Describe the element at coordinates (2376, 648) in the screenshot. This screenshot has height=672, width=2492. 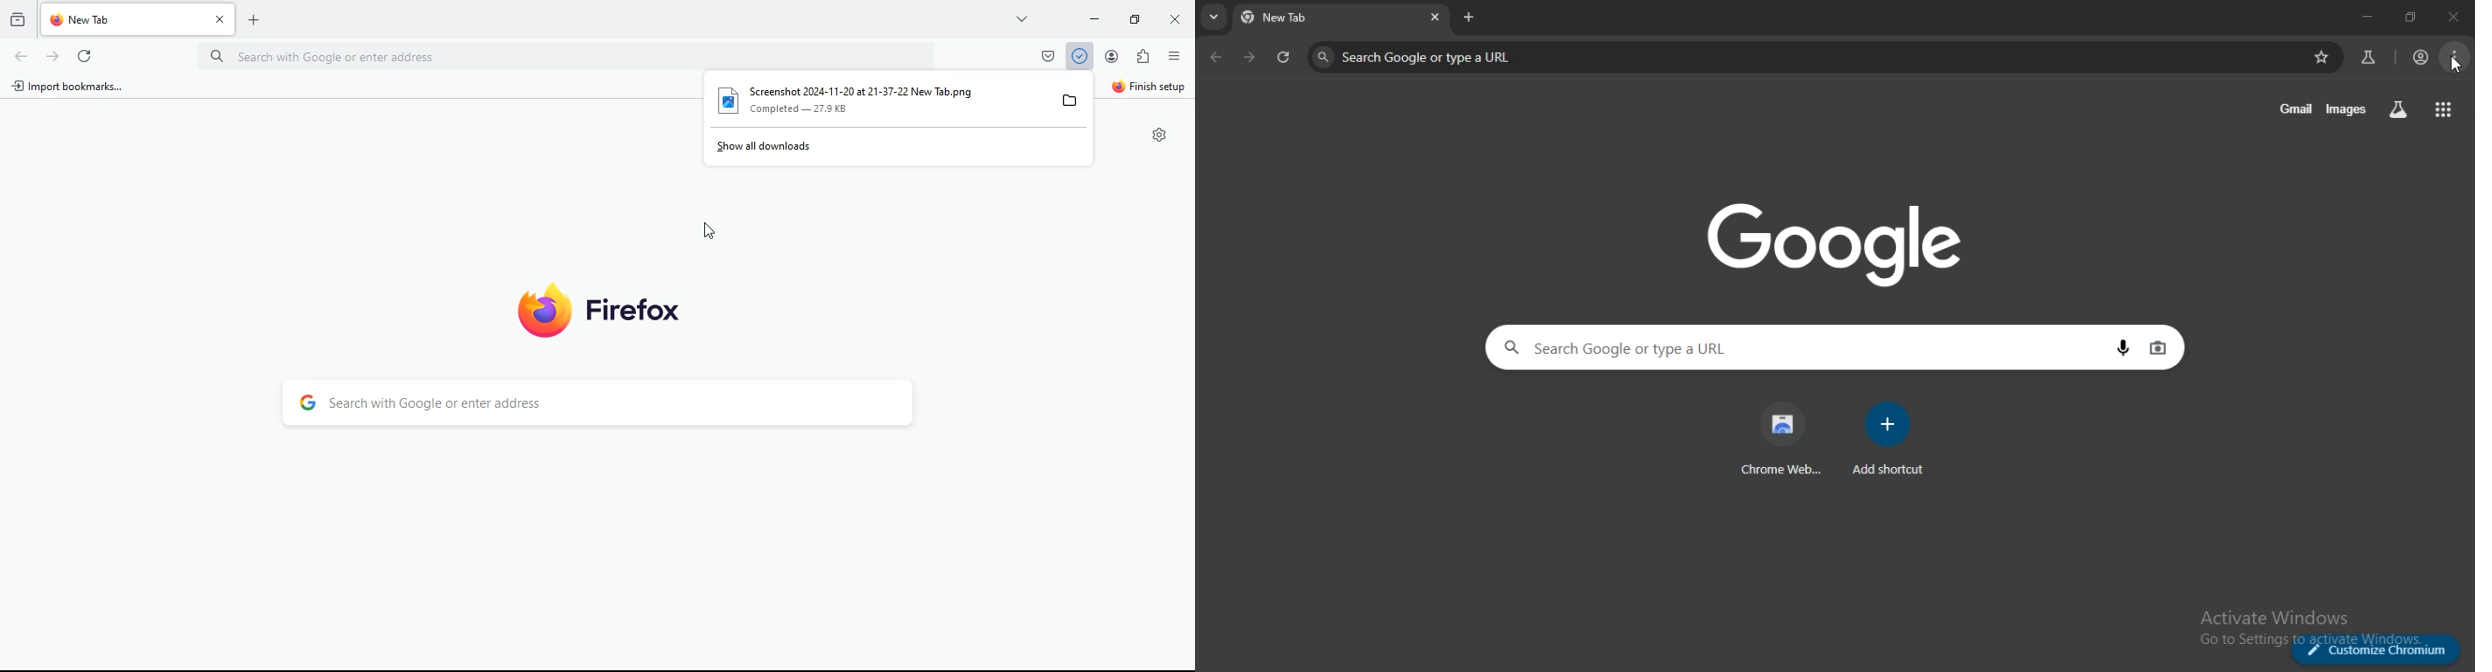
I see `customize chromium` at that location.